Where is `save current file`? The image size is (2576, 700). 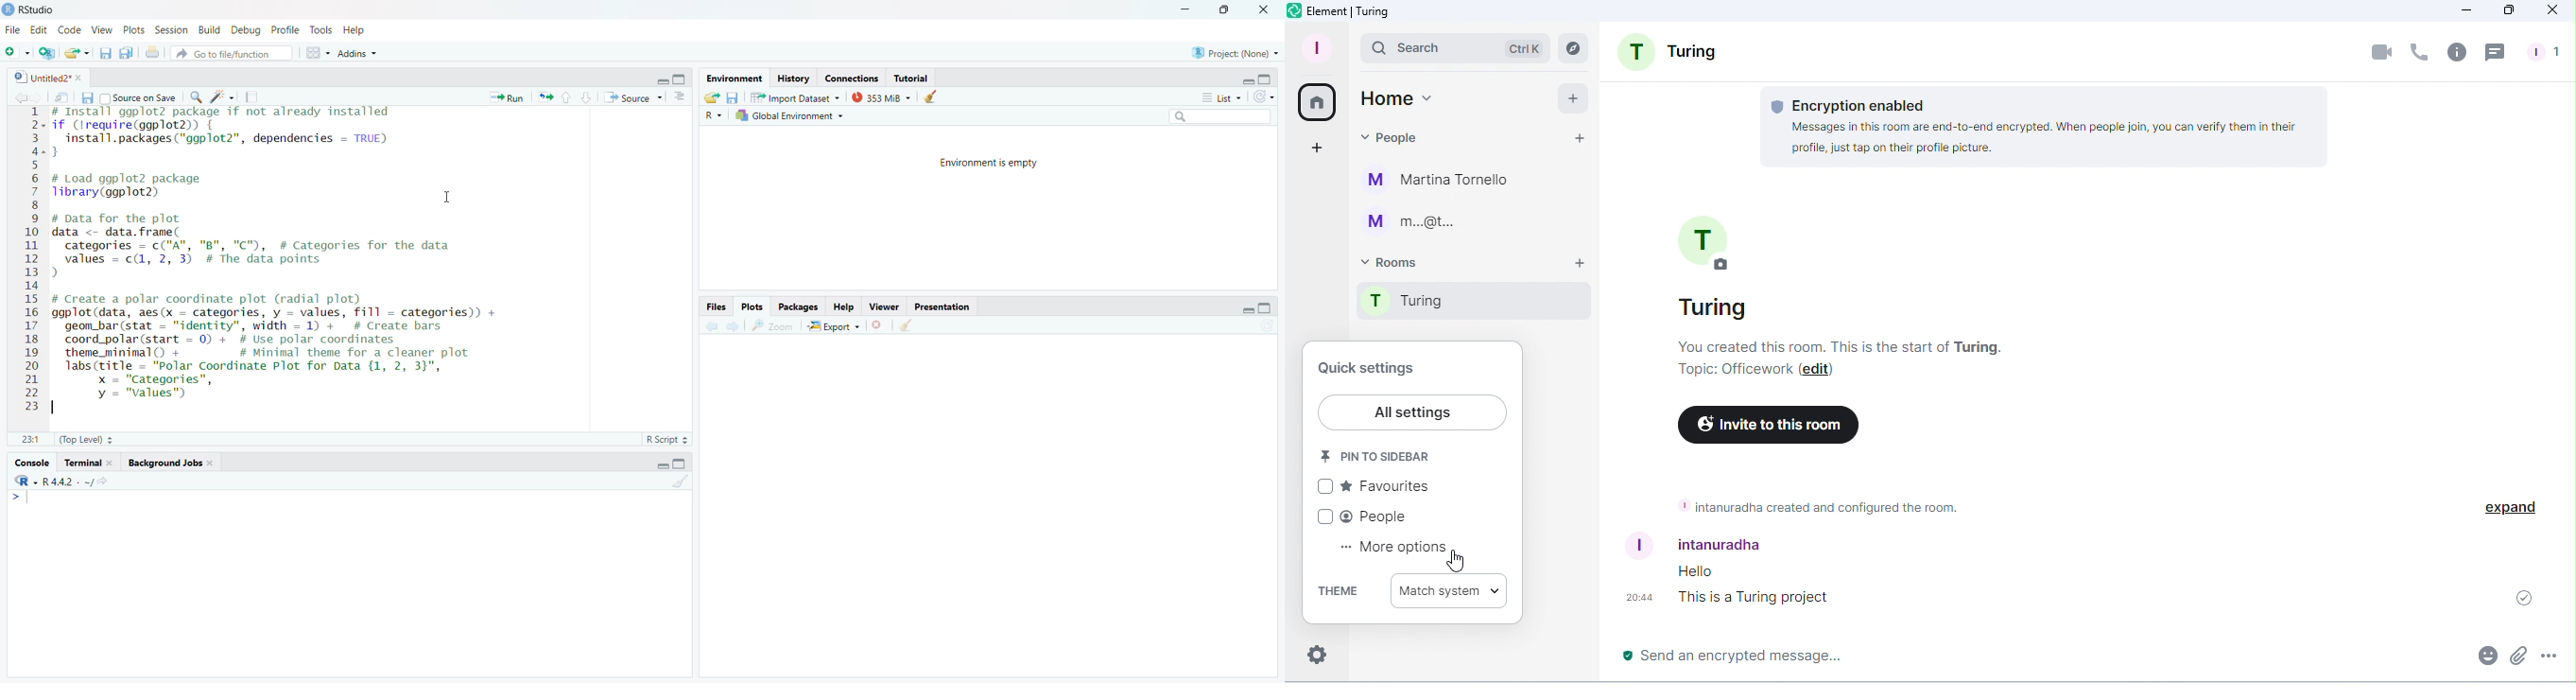
save current file is located at coordinates (87, 98).